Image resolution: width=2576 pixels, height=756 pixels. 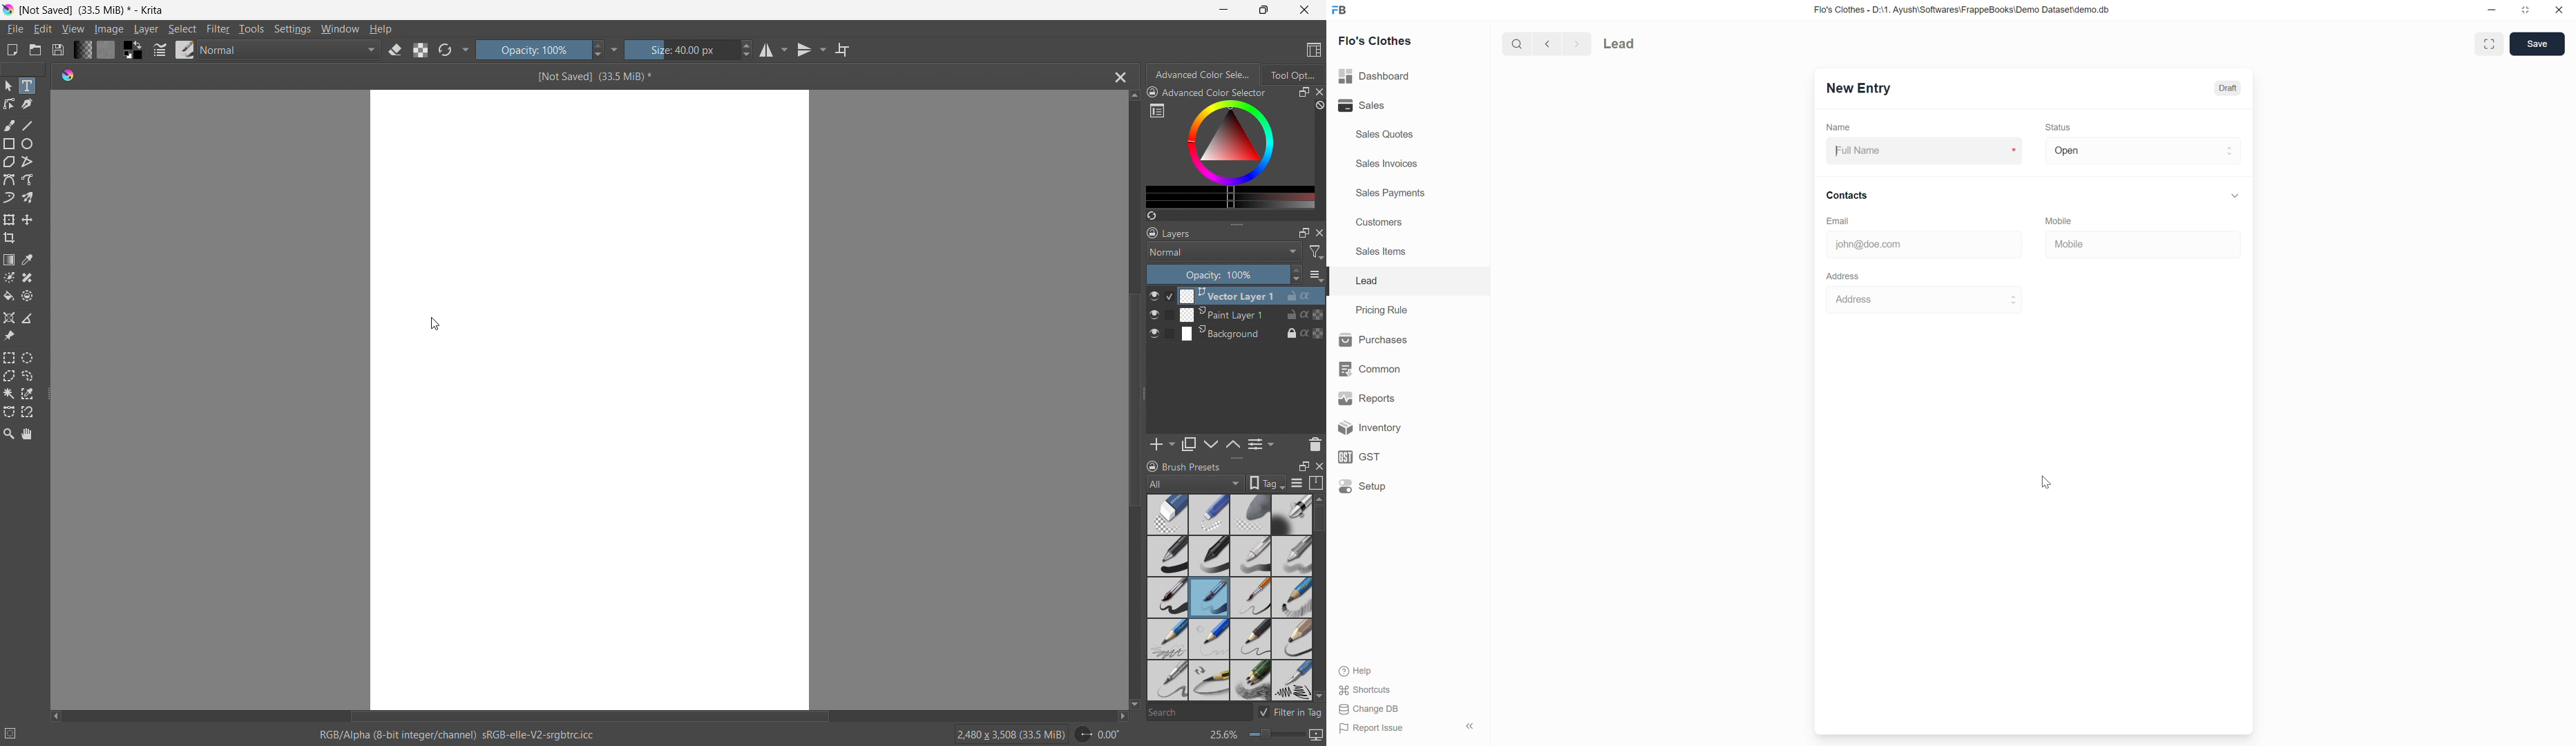 I want to click on swap foreground and background colors, so click(x=133, y=50).